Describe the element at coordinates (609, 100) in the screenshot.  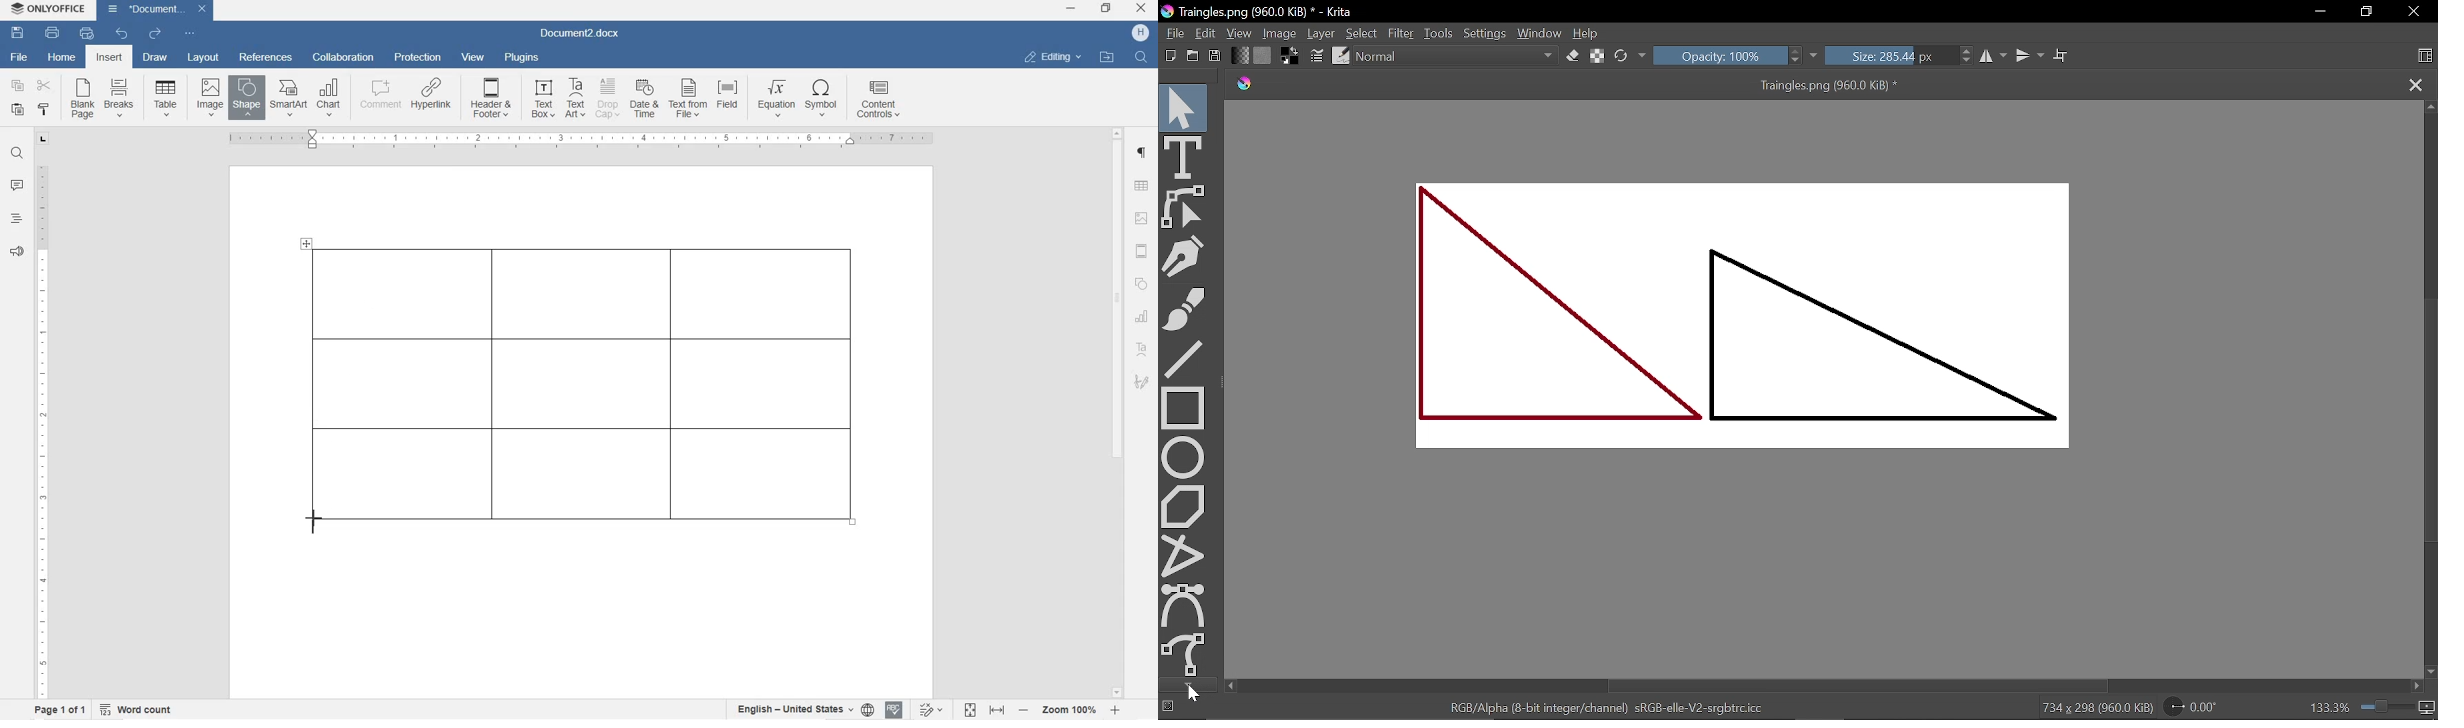
I see `DROP CAP` at that location.